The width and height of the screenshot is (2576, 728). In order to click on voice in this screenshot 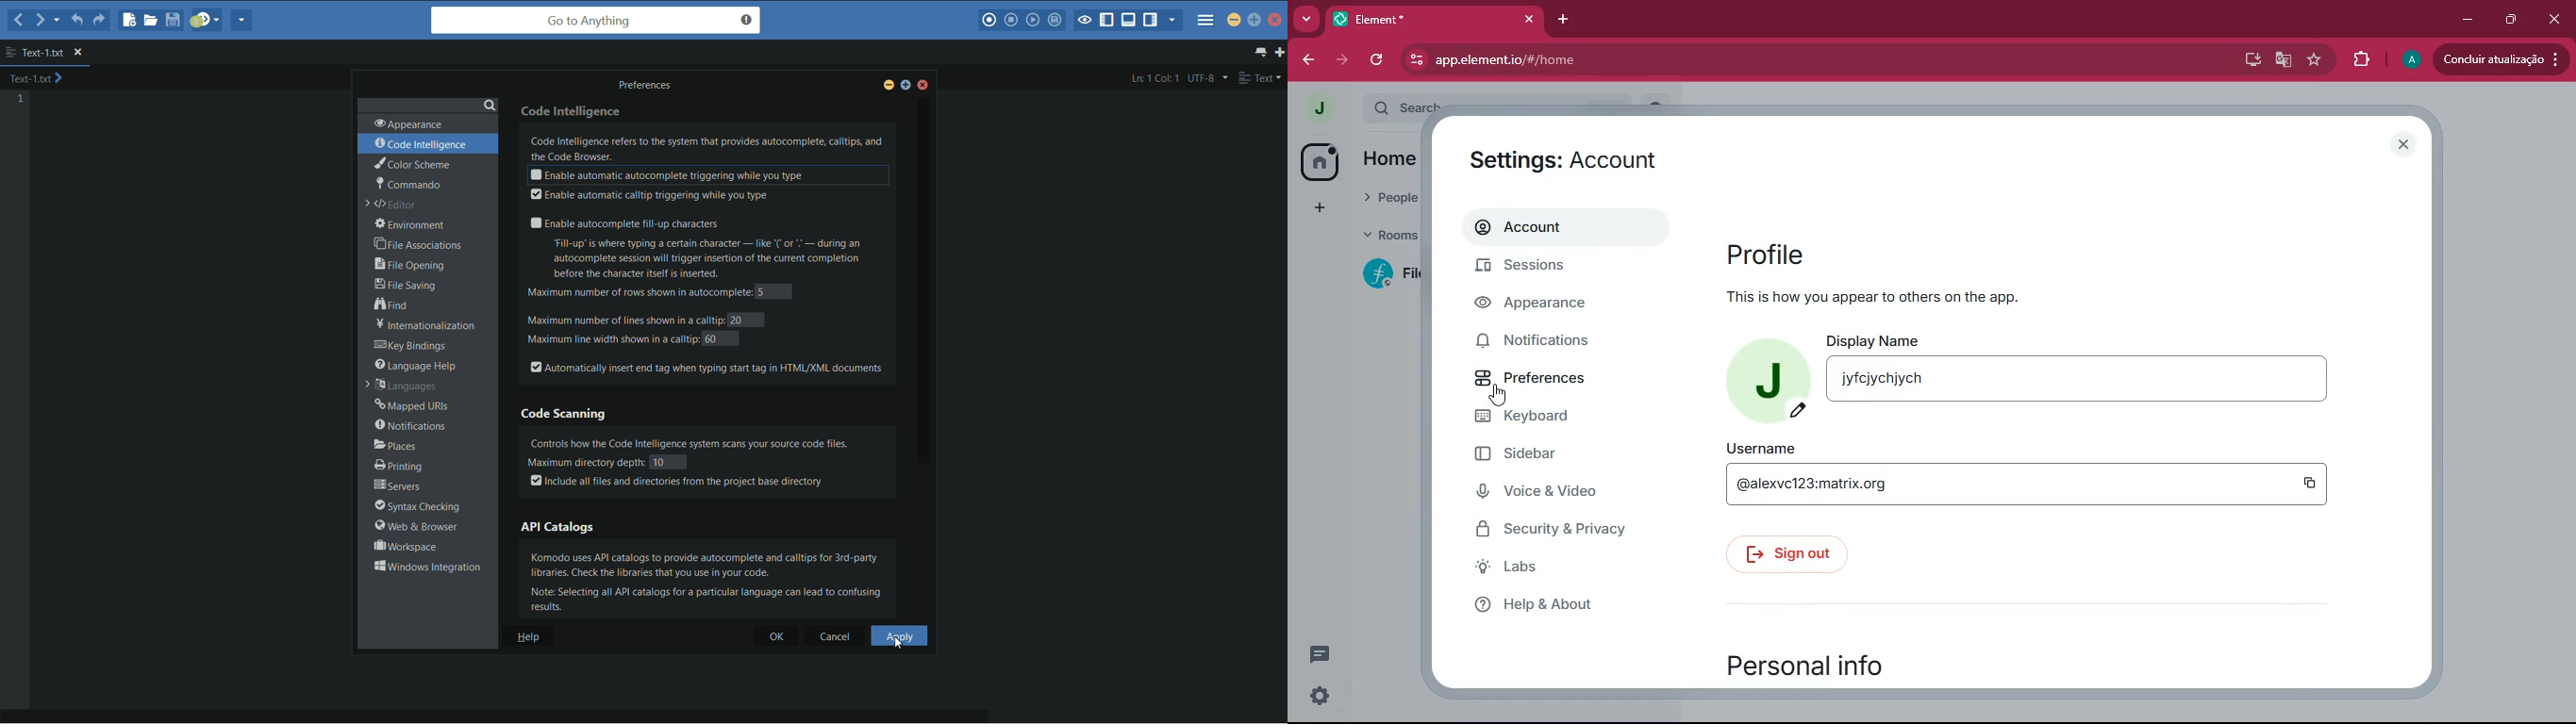, I will do `click(1564, 496)`.